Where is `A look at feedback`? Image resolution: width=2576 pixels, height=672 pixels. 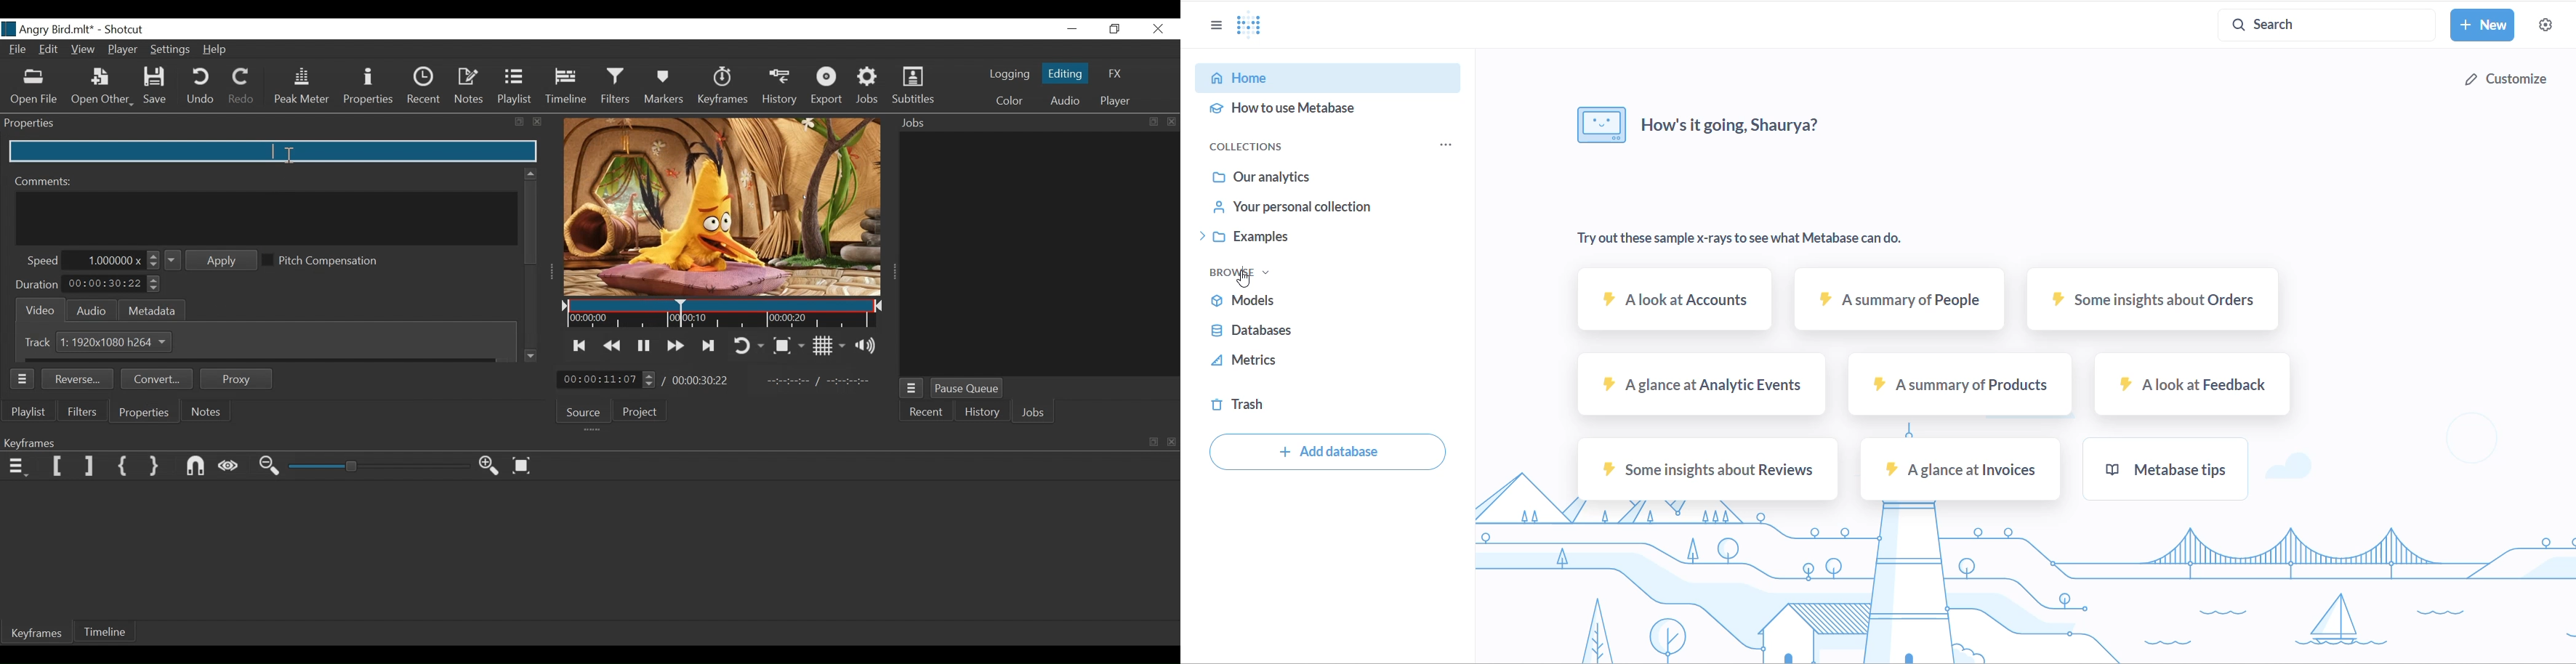
A look at feedback is located at coordinates (2190, 391).